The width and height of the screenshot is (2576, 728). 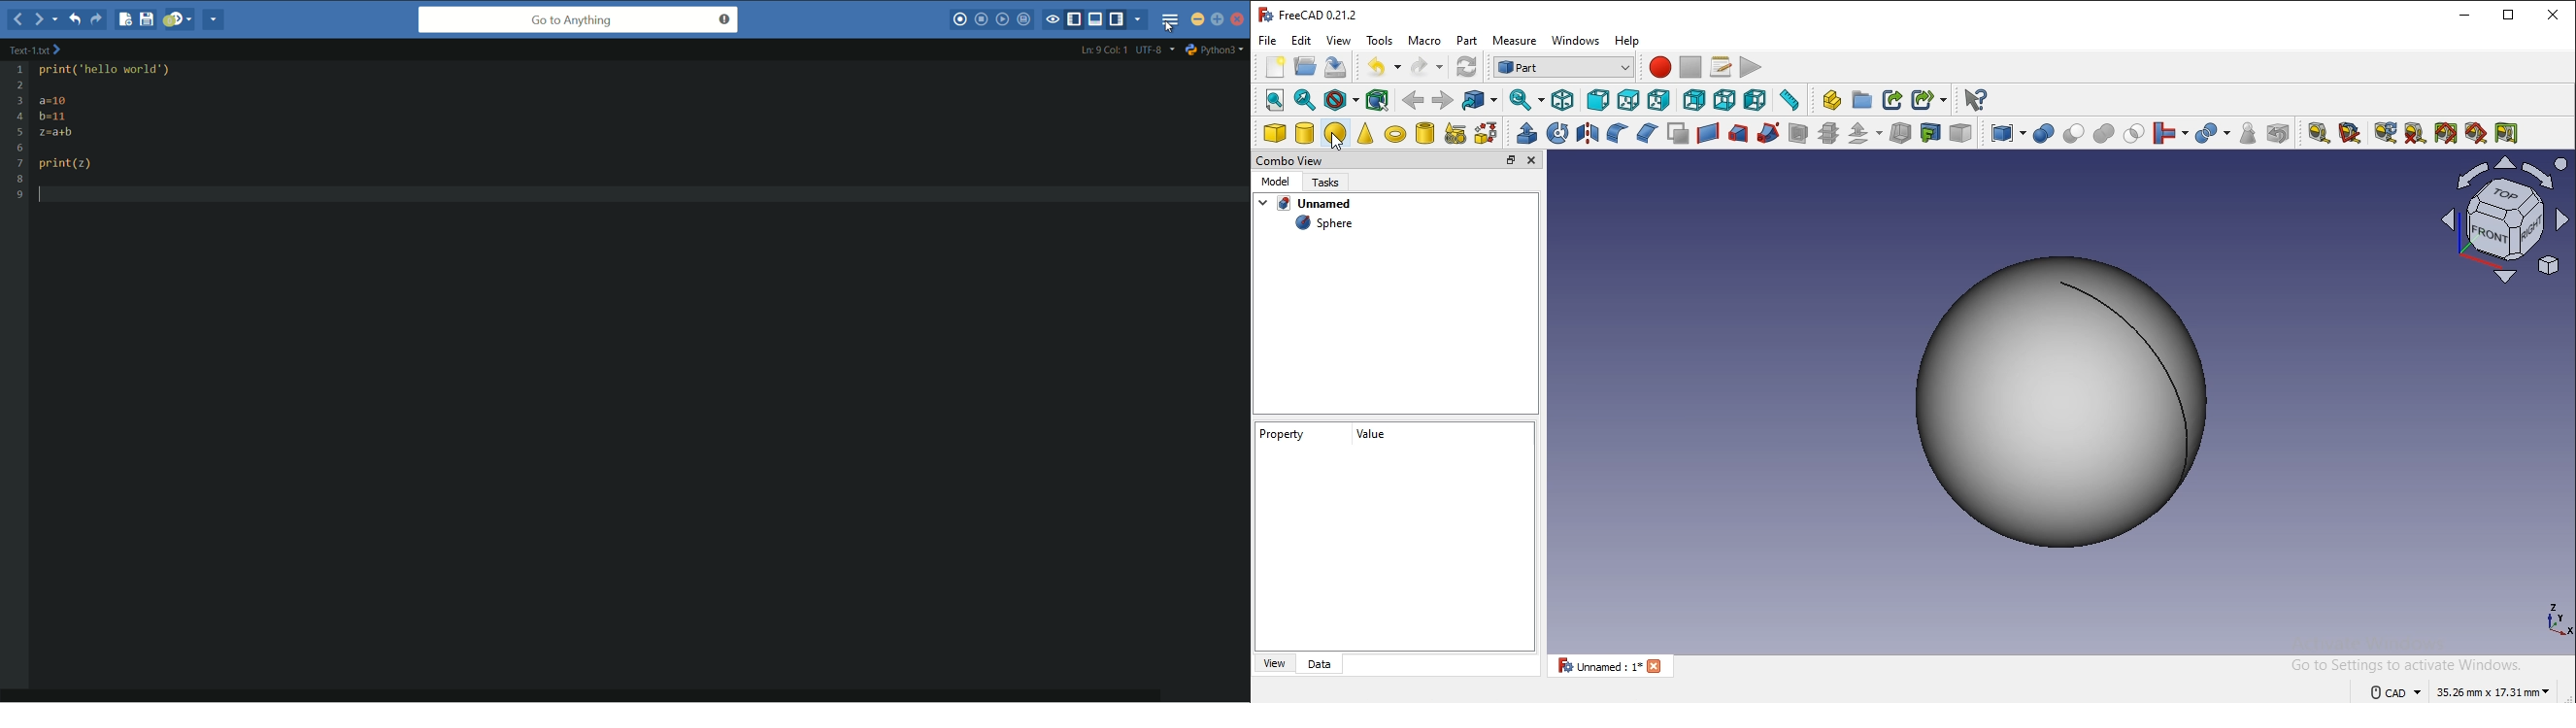 I want to click on tasks, so click(x=1330, y=184).